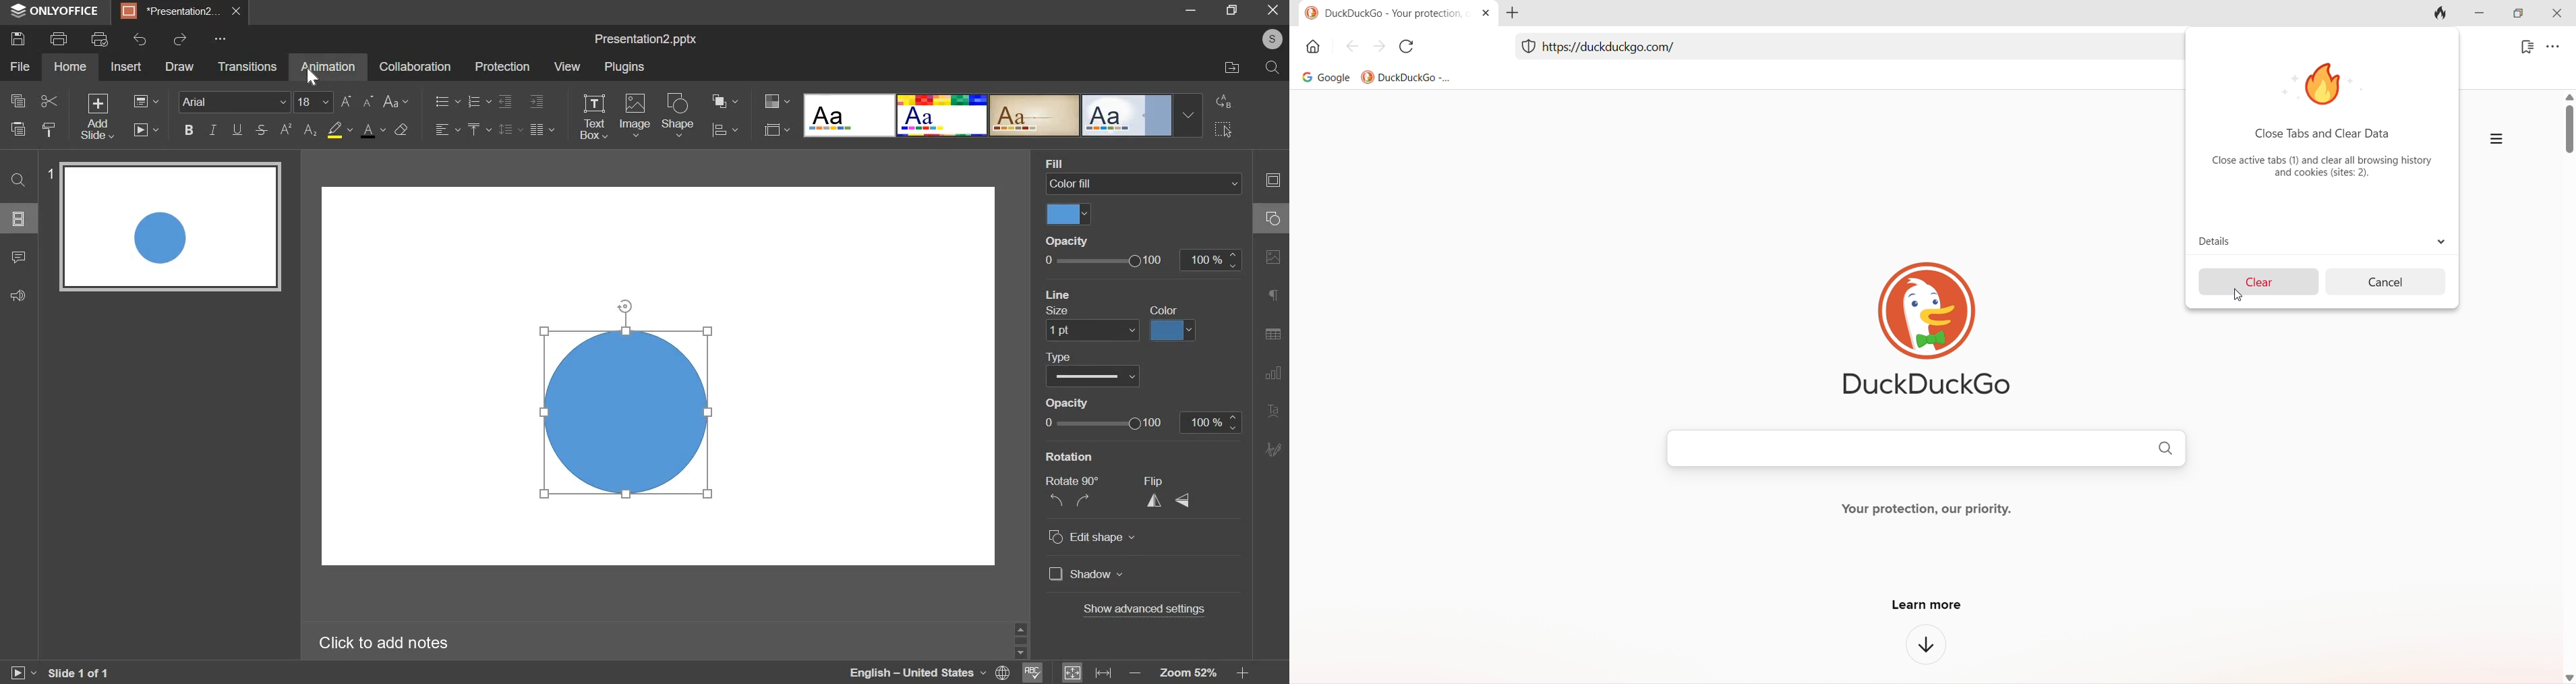 The height and width of the screenshot is (700, 2576). What do you see at coordinates (101, 39) in the screenshot?
I see `print preview` at bounding box center [101, 39].